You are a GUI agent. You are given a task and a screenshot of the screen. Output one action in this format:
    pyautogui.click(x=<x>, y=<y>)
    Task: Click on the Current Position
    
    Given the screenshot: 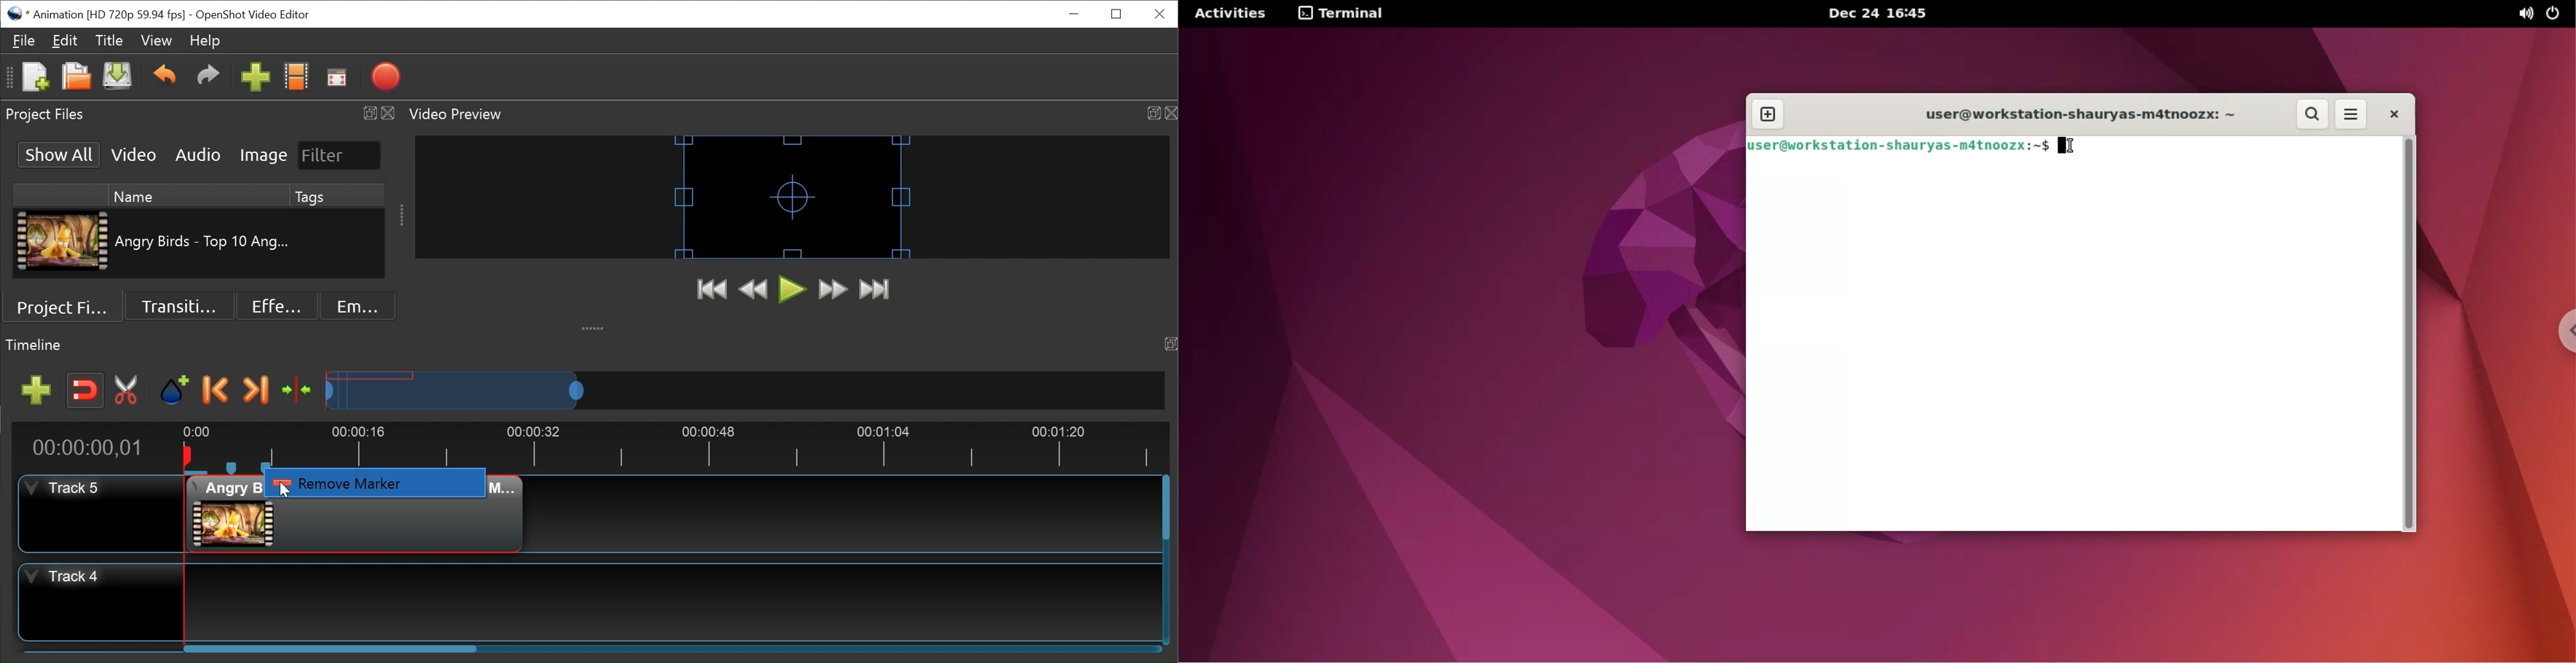 What is the action you would take?
    pyautogui.click(x=87, y=448)
    